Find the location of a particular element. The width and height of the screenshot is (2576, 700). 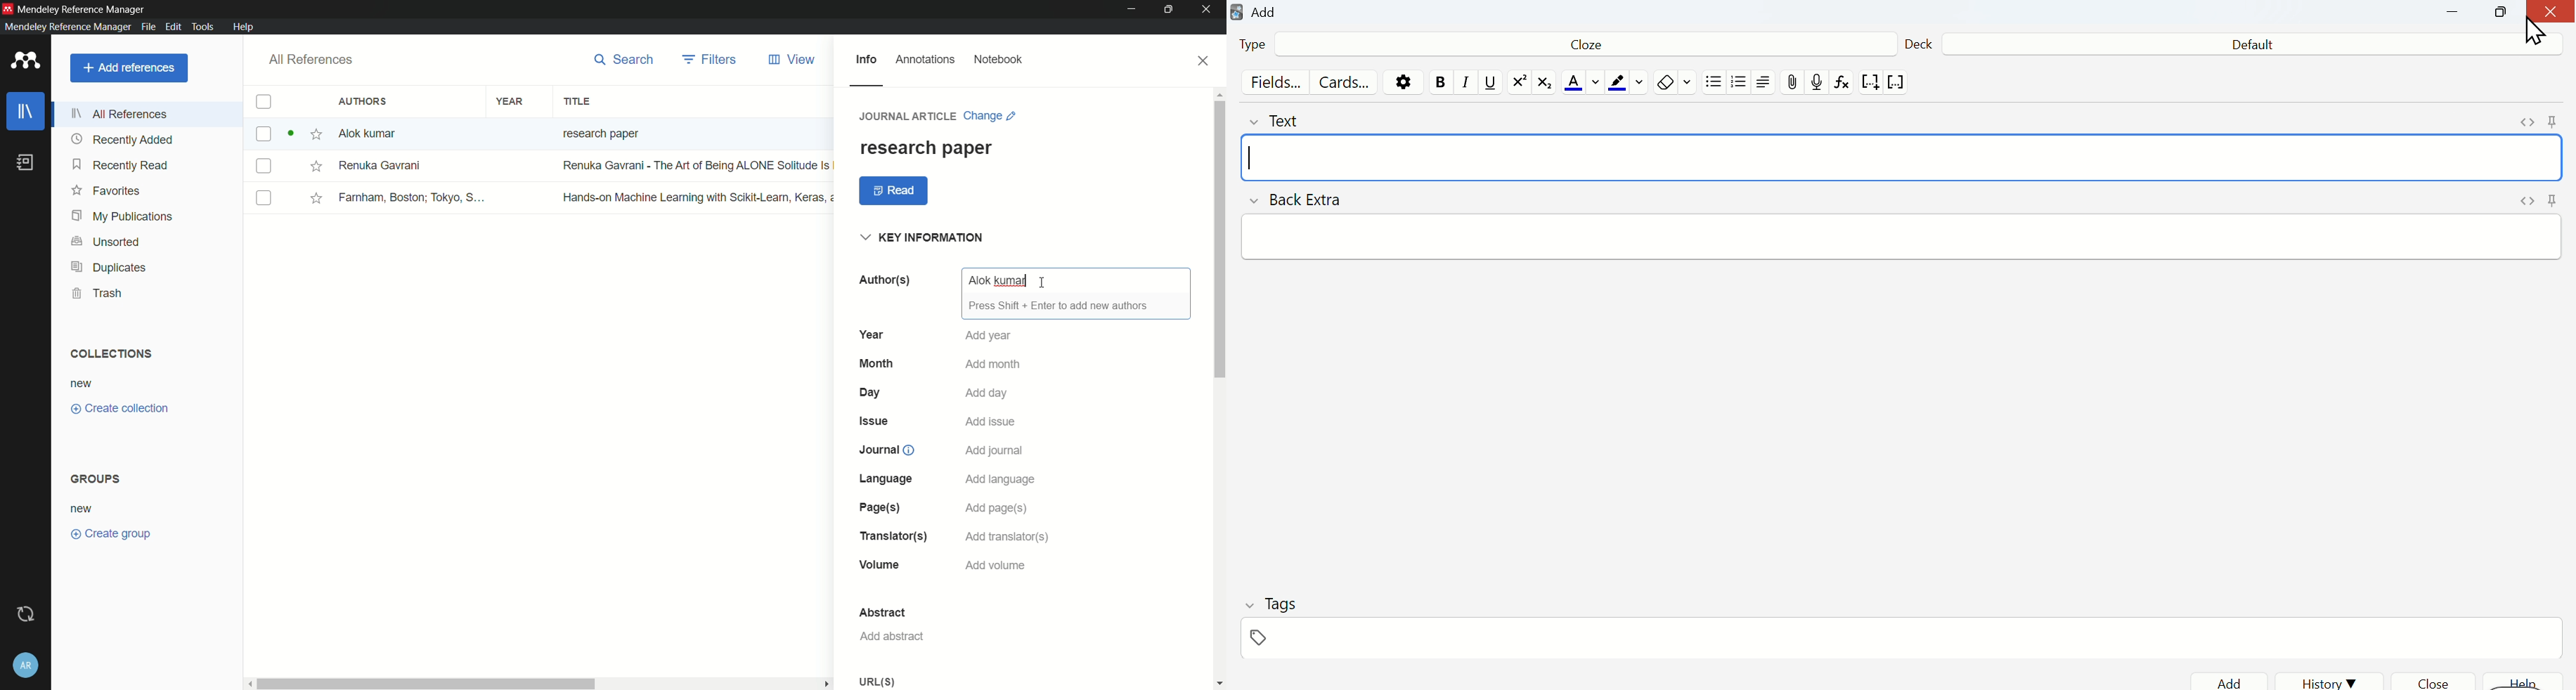

vertical scrollbar is located at coordinates (1219, 388).